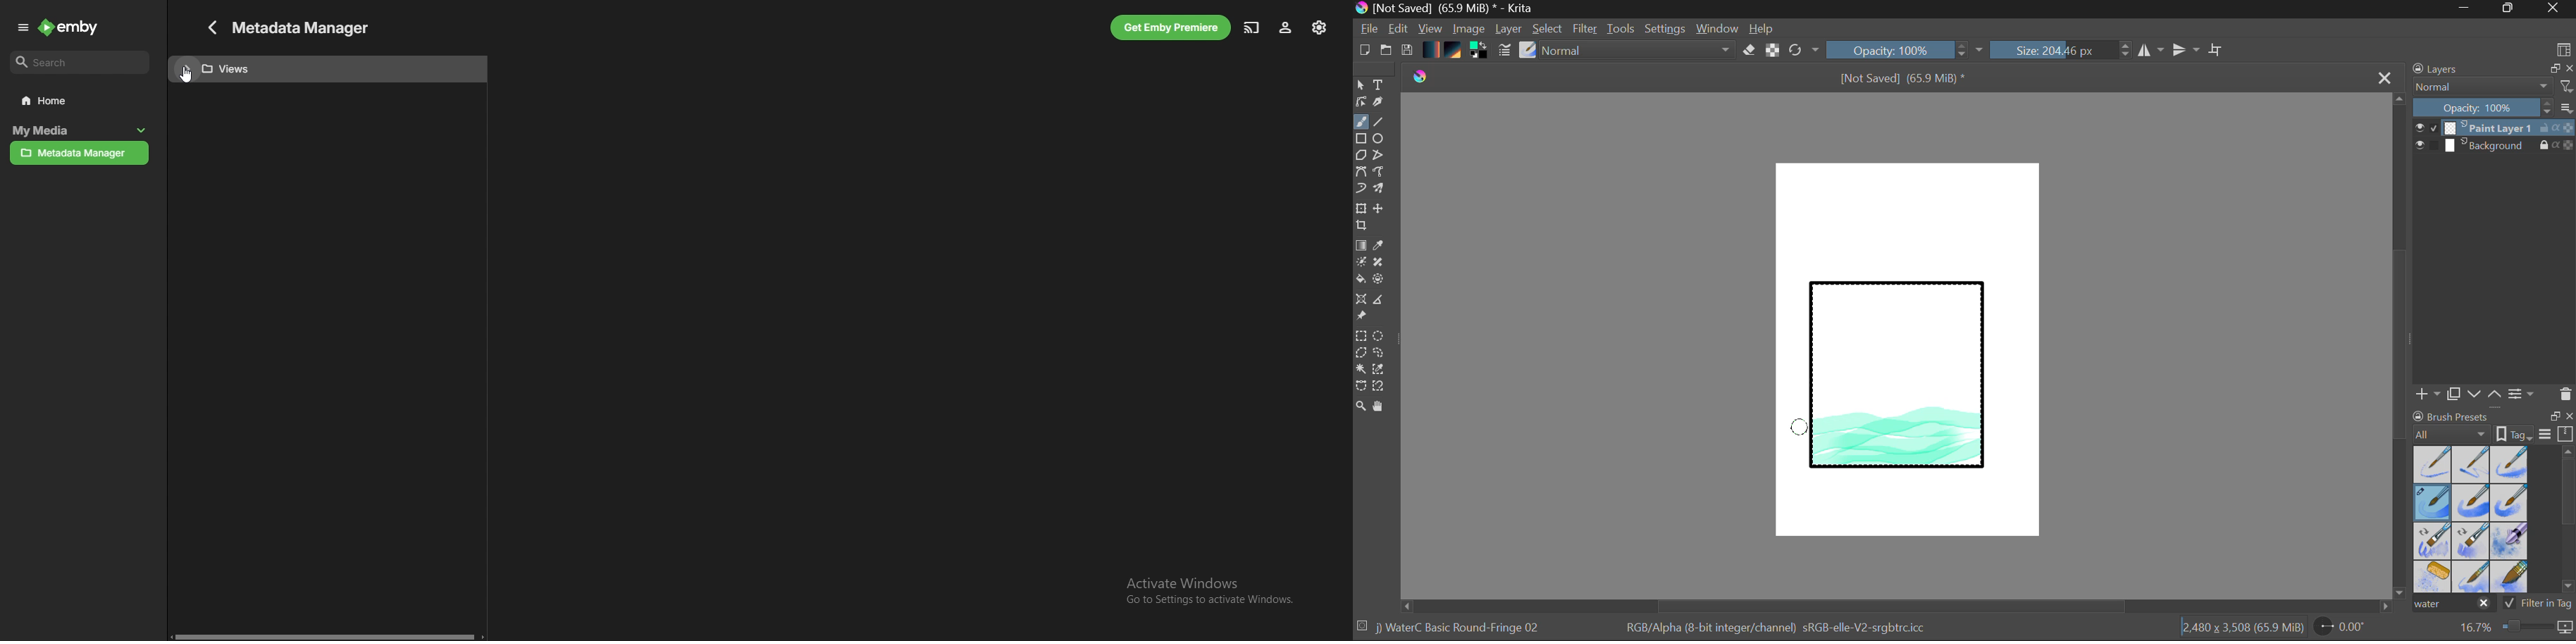 Image resolution: width=2576 pixels, height=644 pixels. What do you see at coordinates (2476, 394) in the screenshot?
I see `Move Layer Down` at bounding box center [2476, 394].